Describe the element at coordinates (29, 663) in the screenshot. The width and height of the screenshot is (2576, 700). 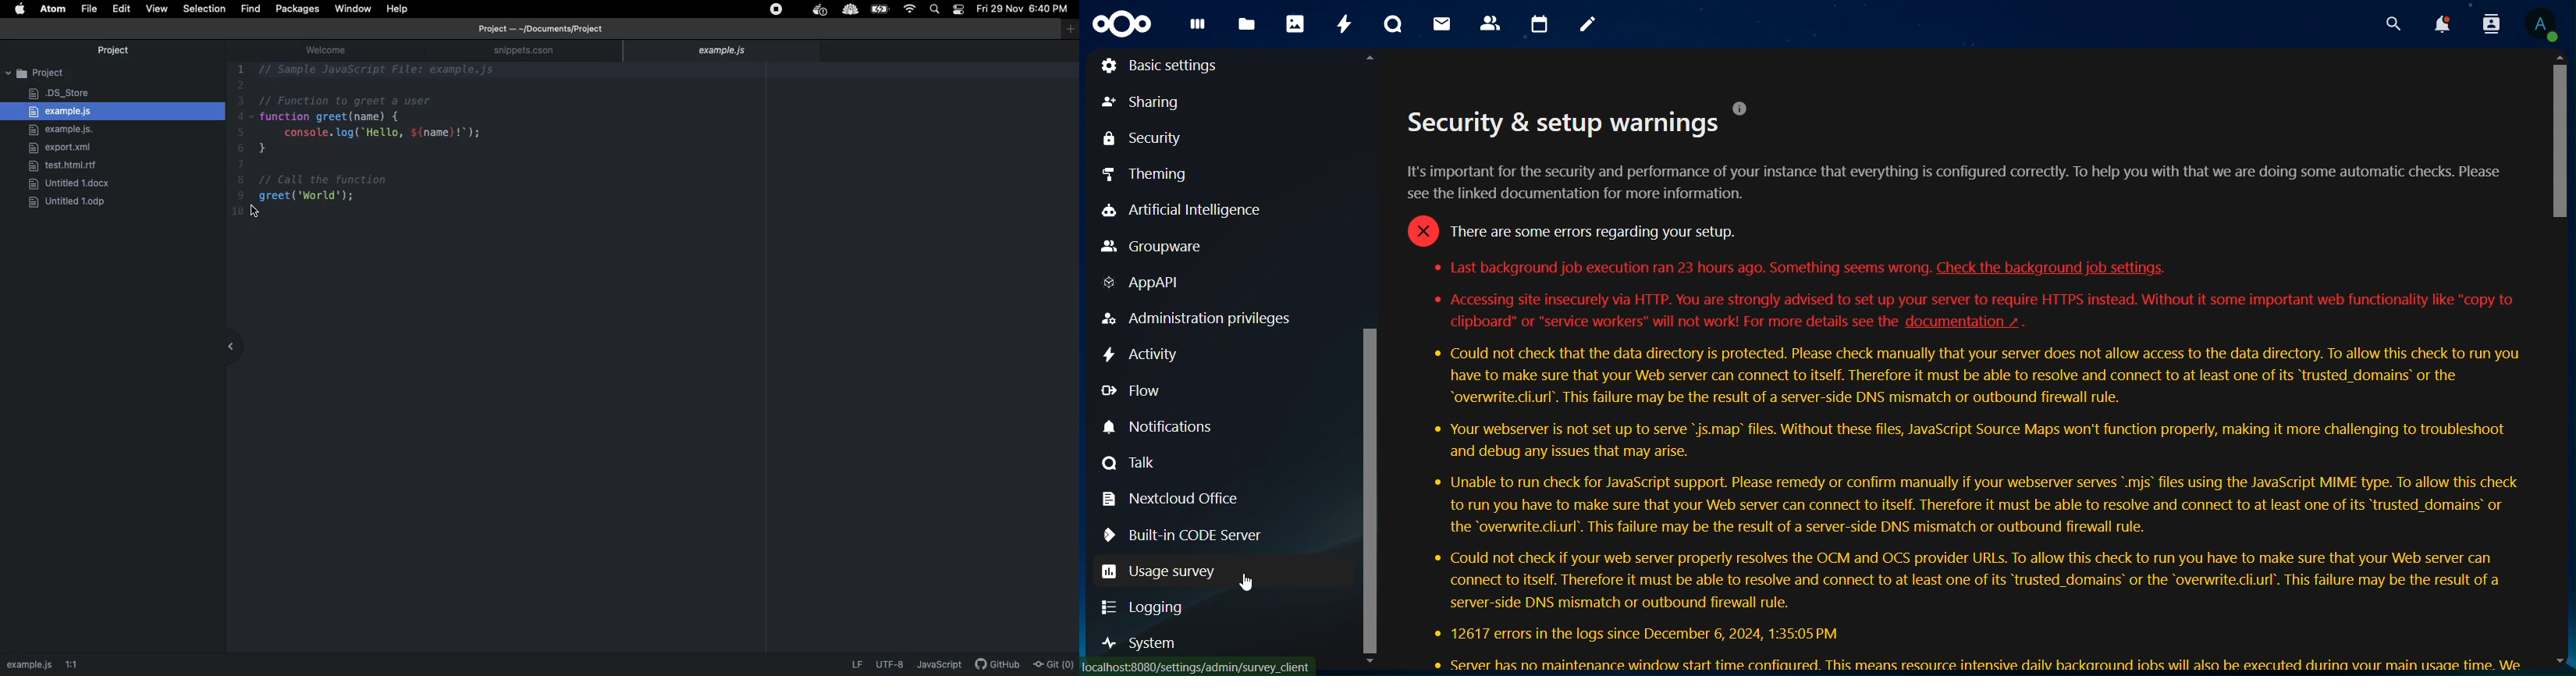
I see `path` at that location.